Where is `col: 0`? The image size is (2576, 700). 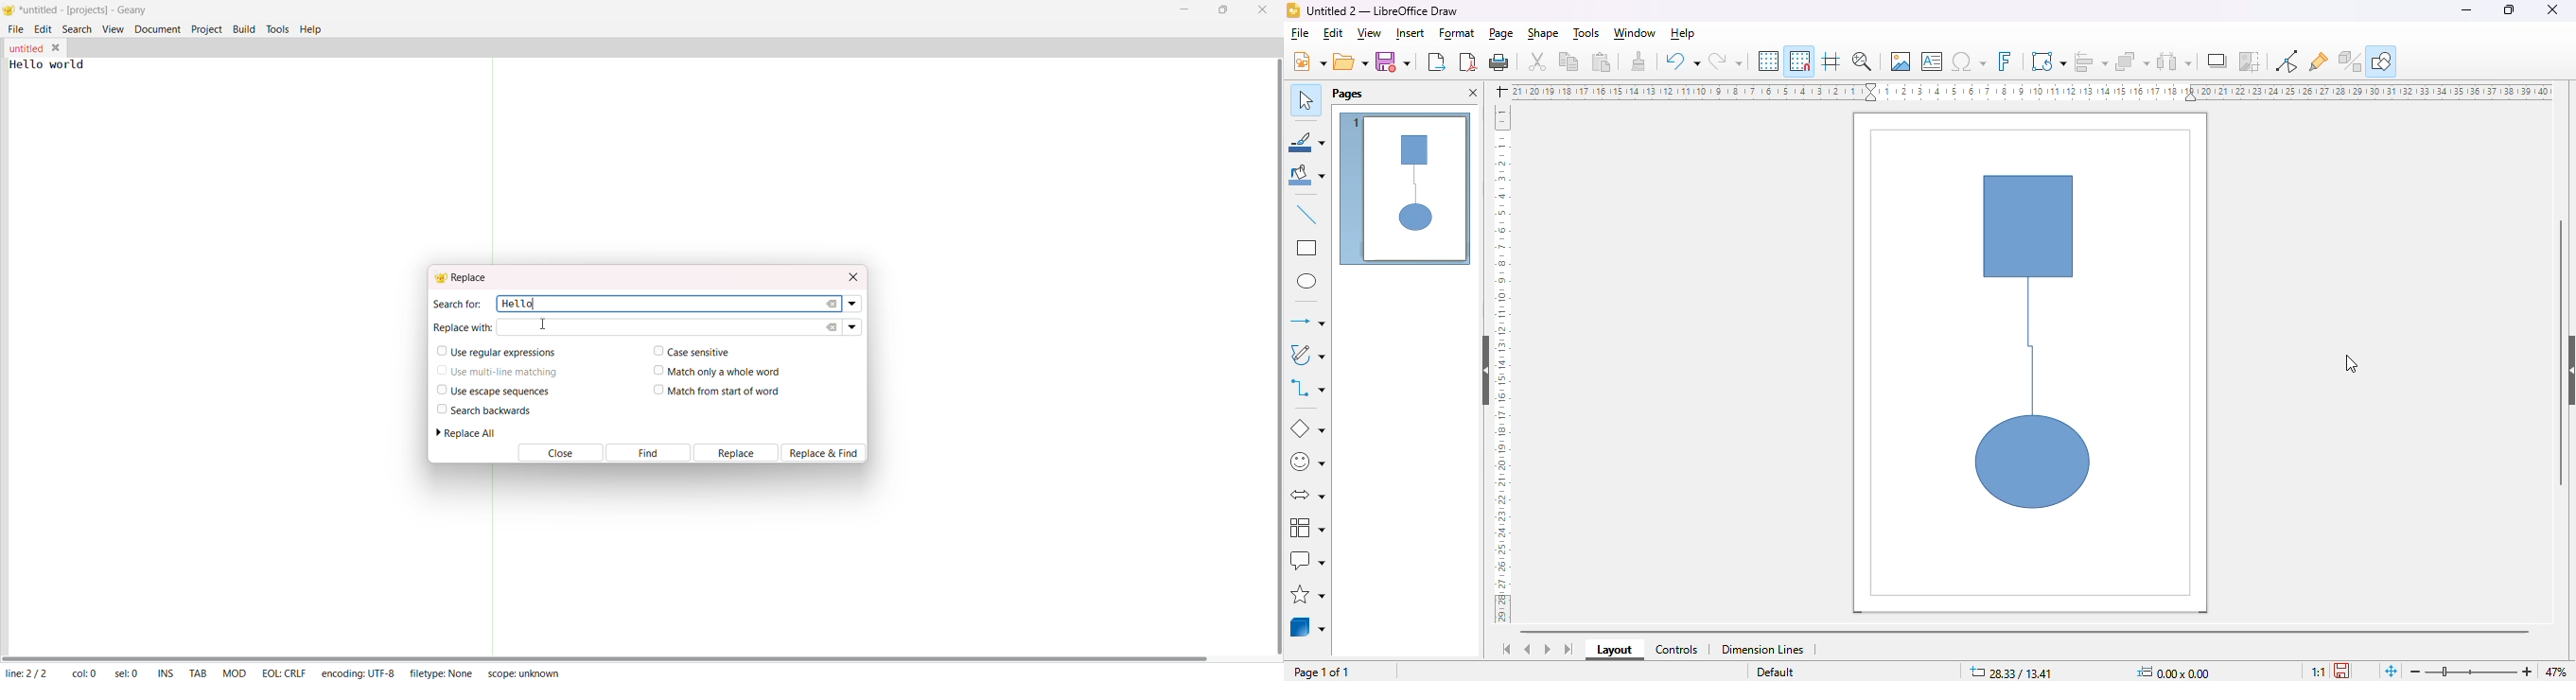
col: 0 is located at coordinates (84, 674).